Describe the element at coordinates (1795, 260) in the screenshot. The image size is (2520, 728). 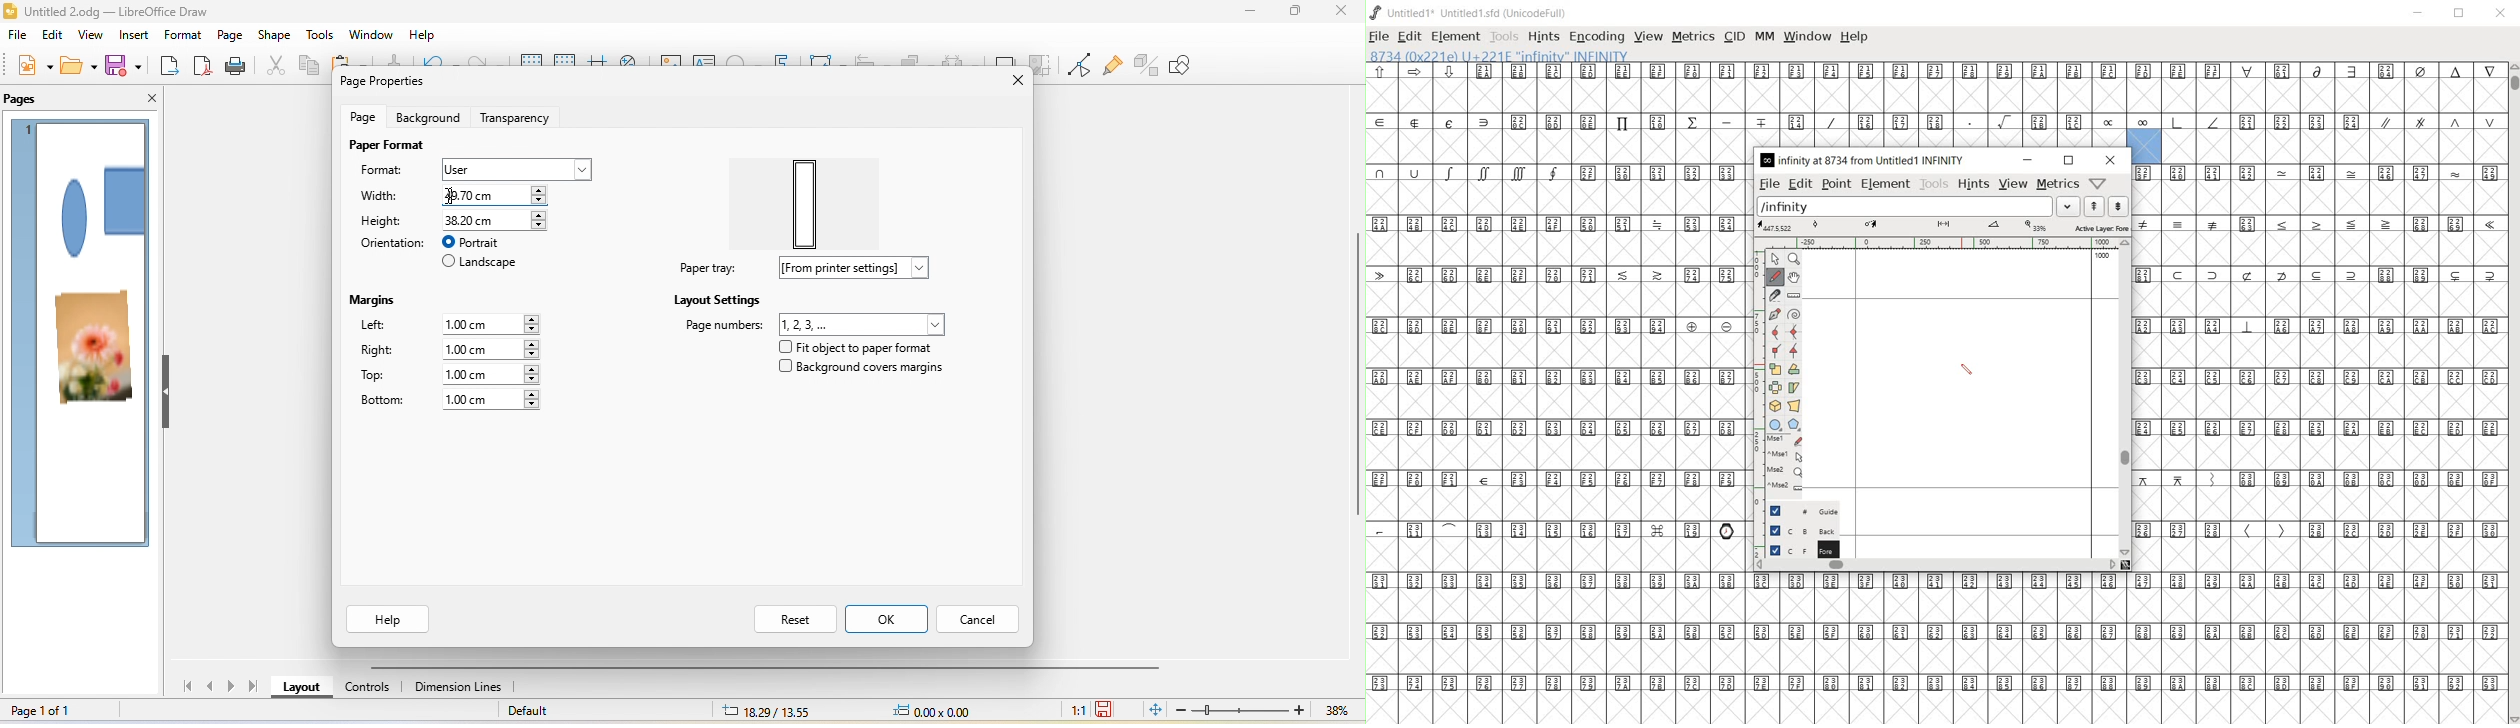
I see `MAGNIFY` at that location.